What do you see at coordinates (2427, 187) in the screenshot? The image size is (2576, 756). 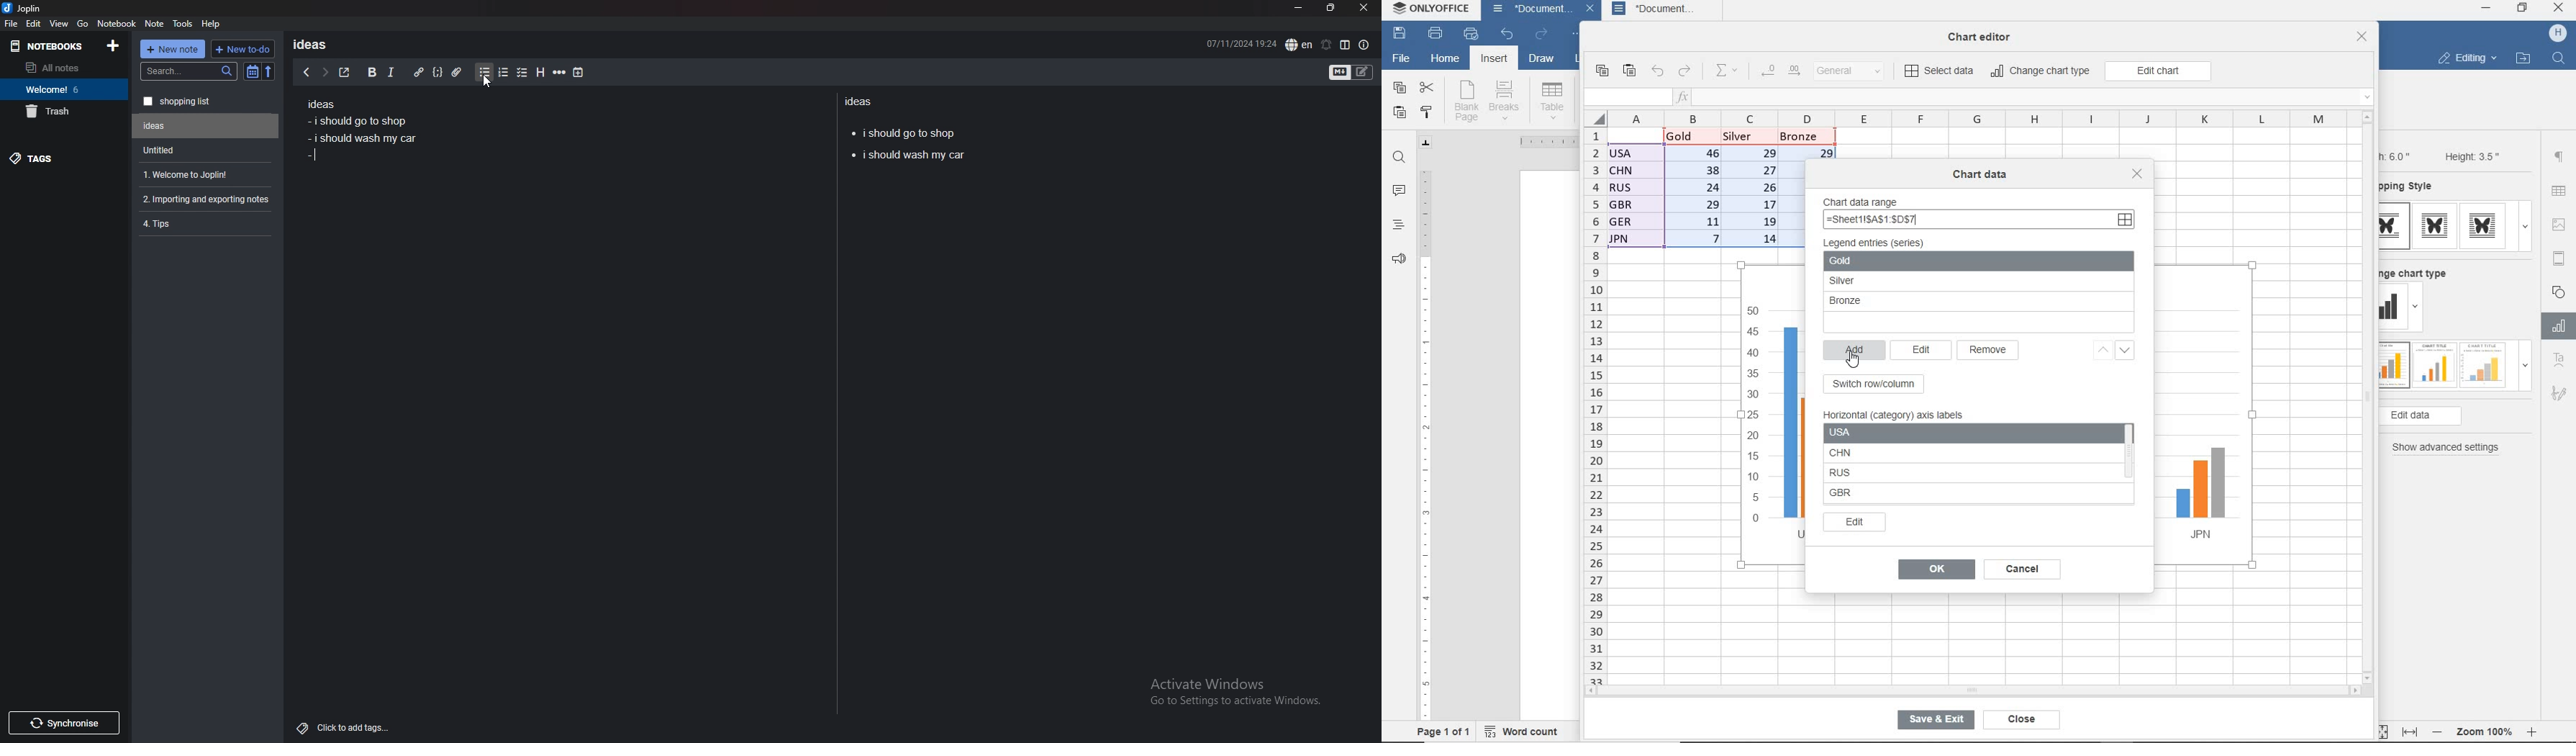 I see `wrapping style` at bounding box center [2427, 187].